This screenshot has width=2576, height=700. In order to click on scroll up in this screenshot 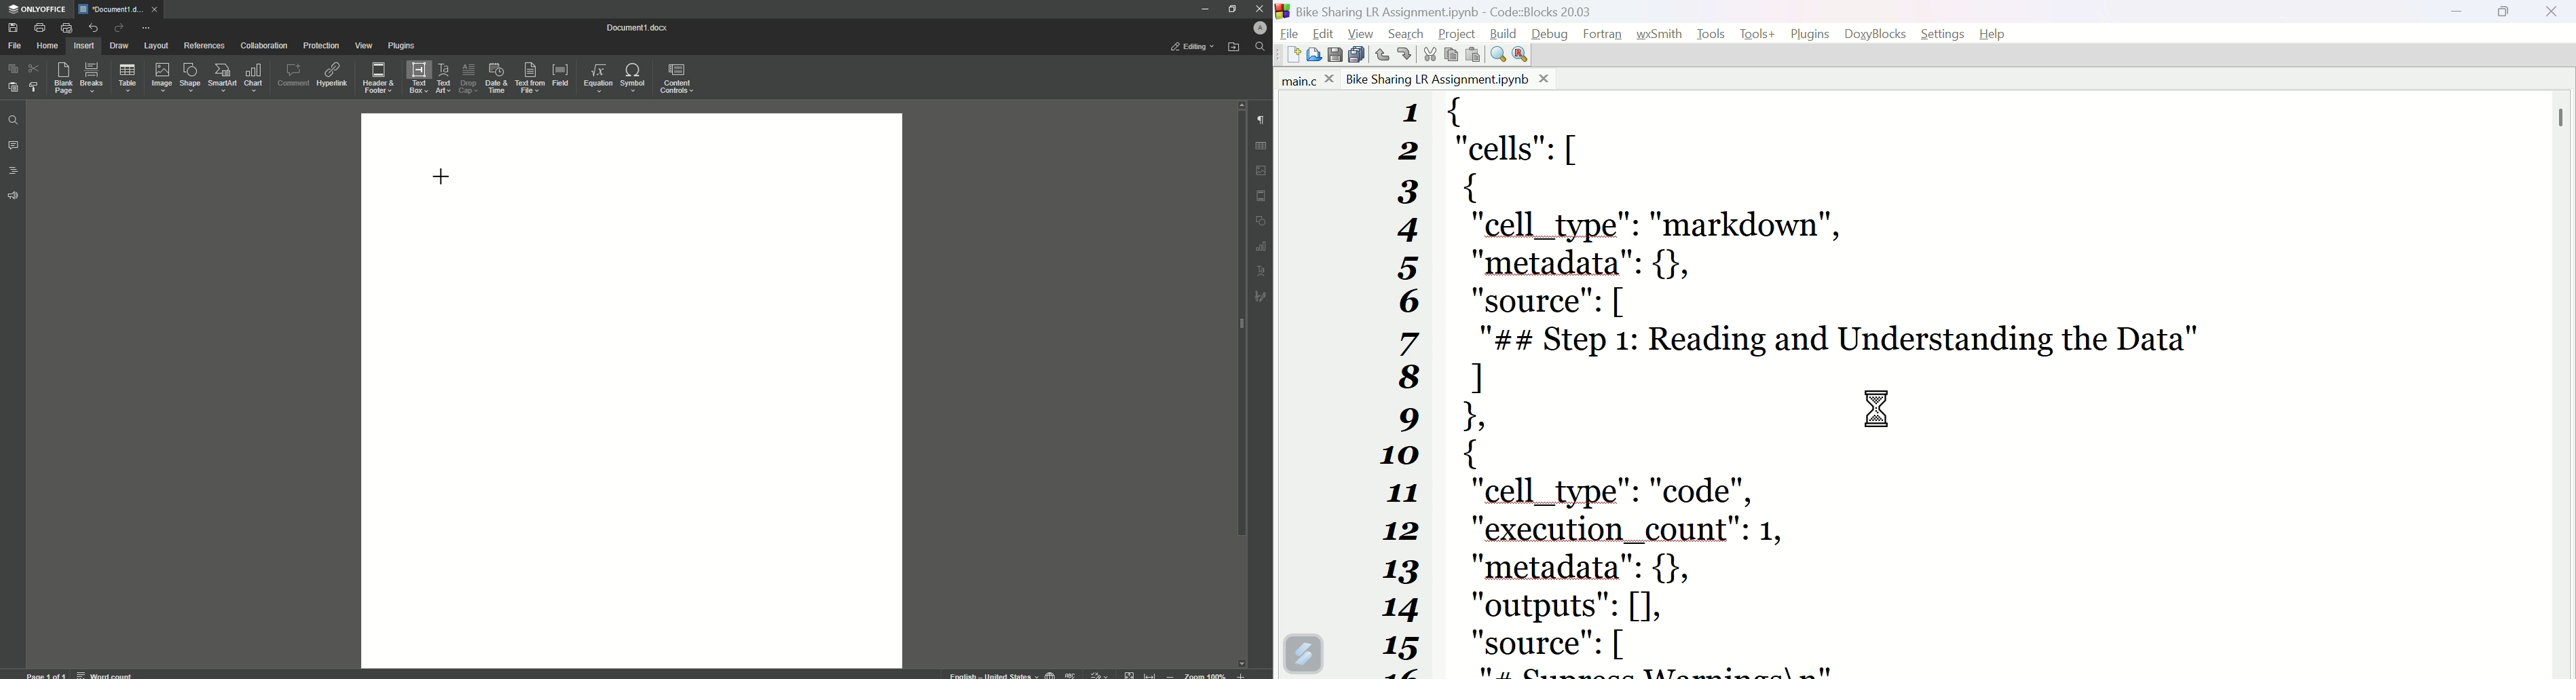, I will do `click(1238, 104)`.